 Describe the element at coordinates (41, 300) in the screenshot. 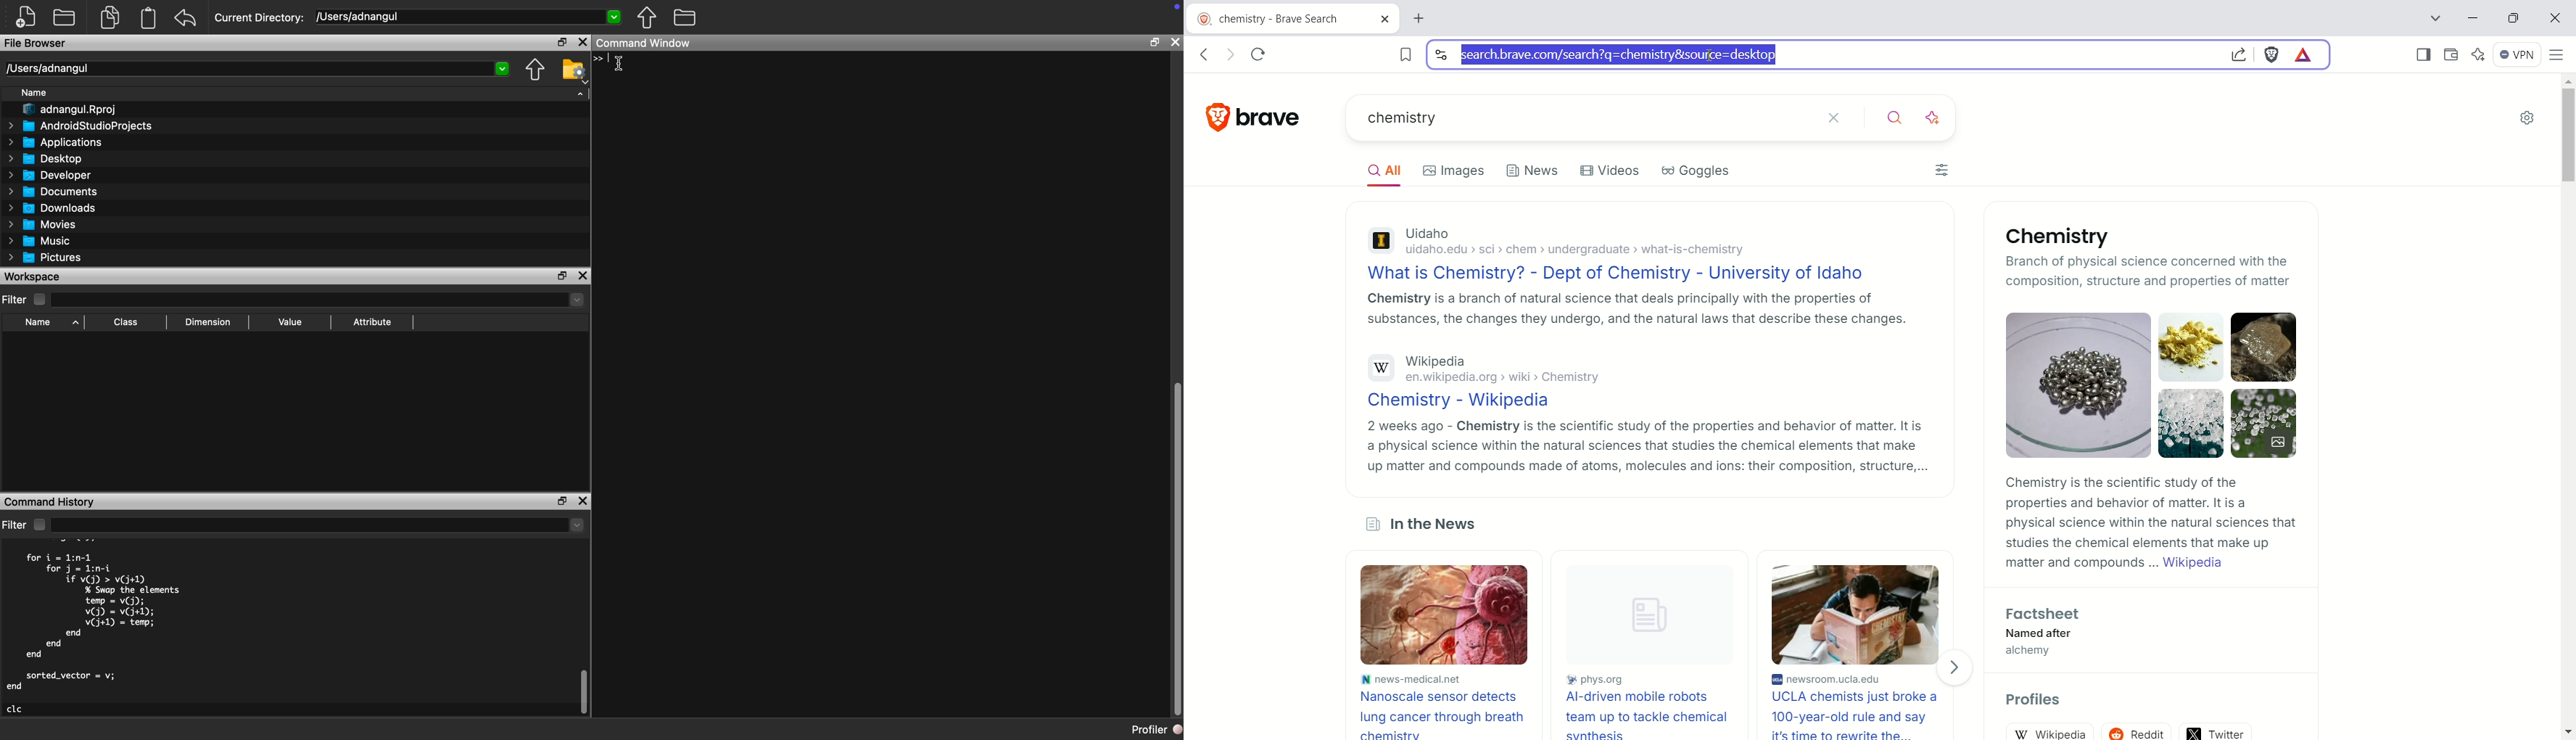

I see `Checkbox` at that location.